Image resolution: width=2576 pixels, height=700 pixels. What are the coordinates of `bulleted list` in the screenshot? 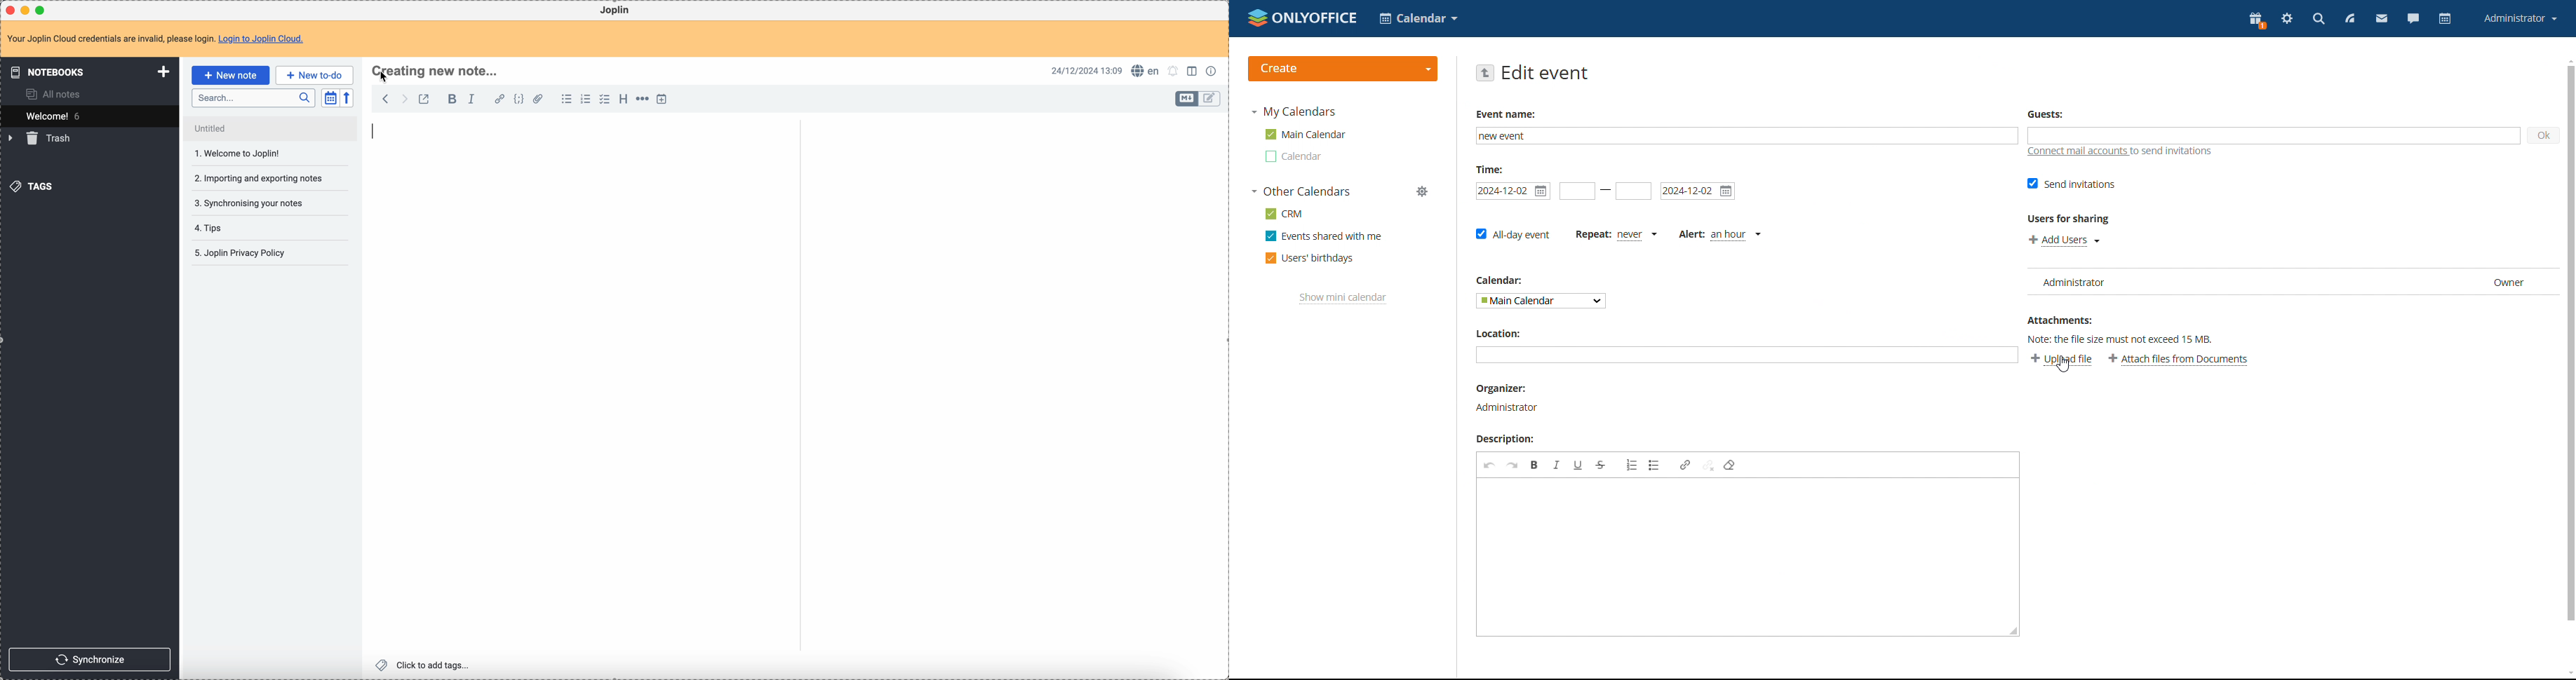 It's located at (565, 99).